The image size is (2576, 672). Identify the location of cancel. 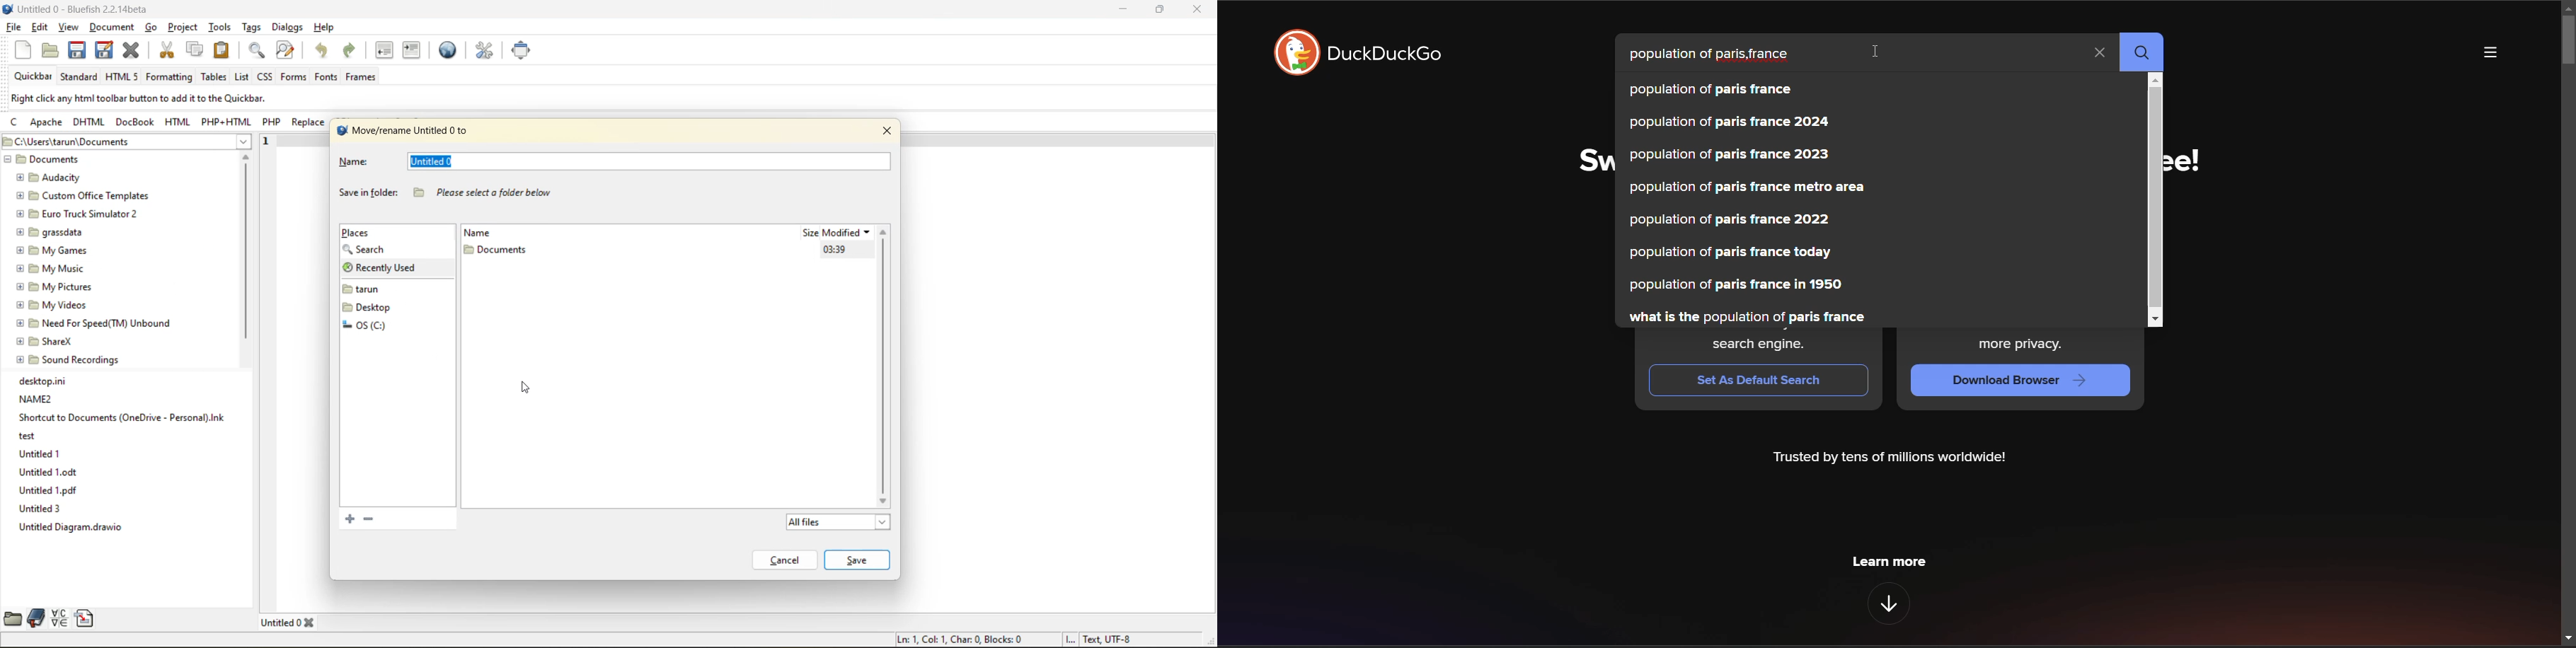
(788, 560).